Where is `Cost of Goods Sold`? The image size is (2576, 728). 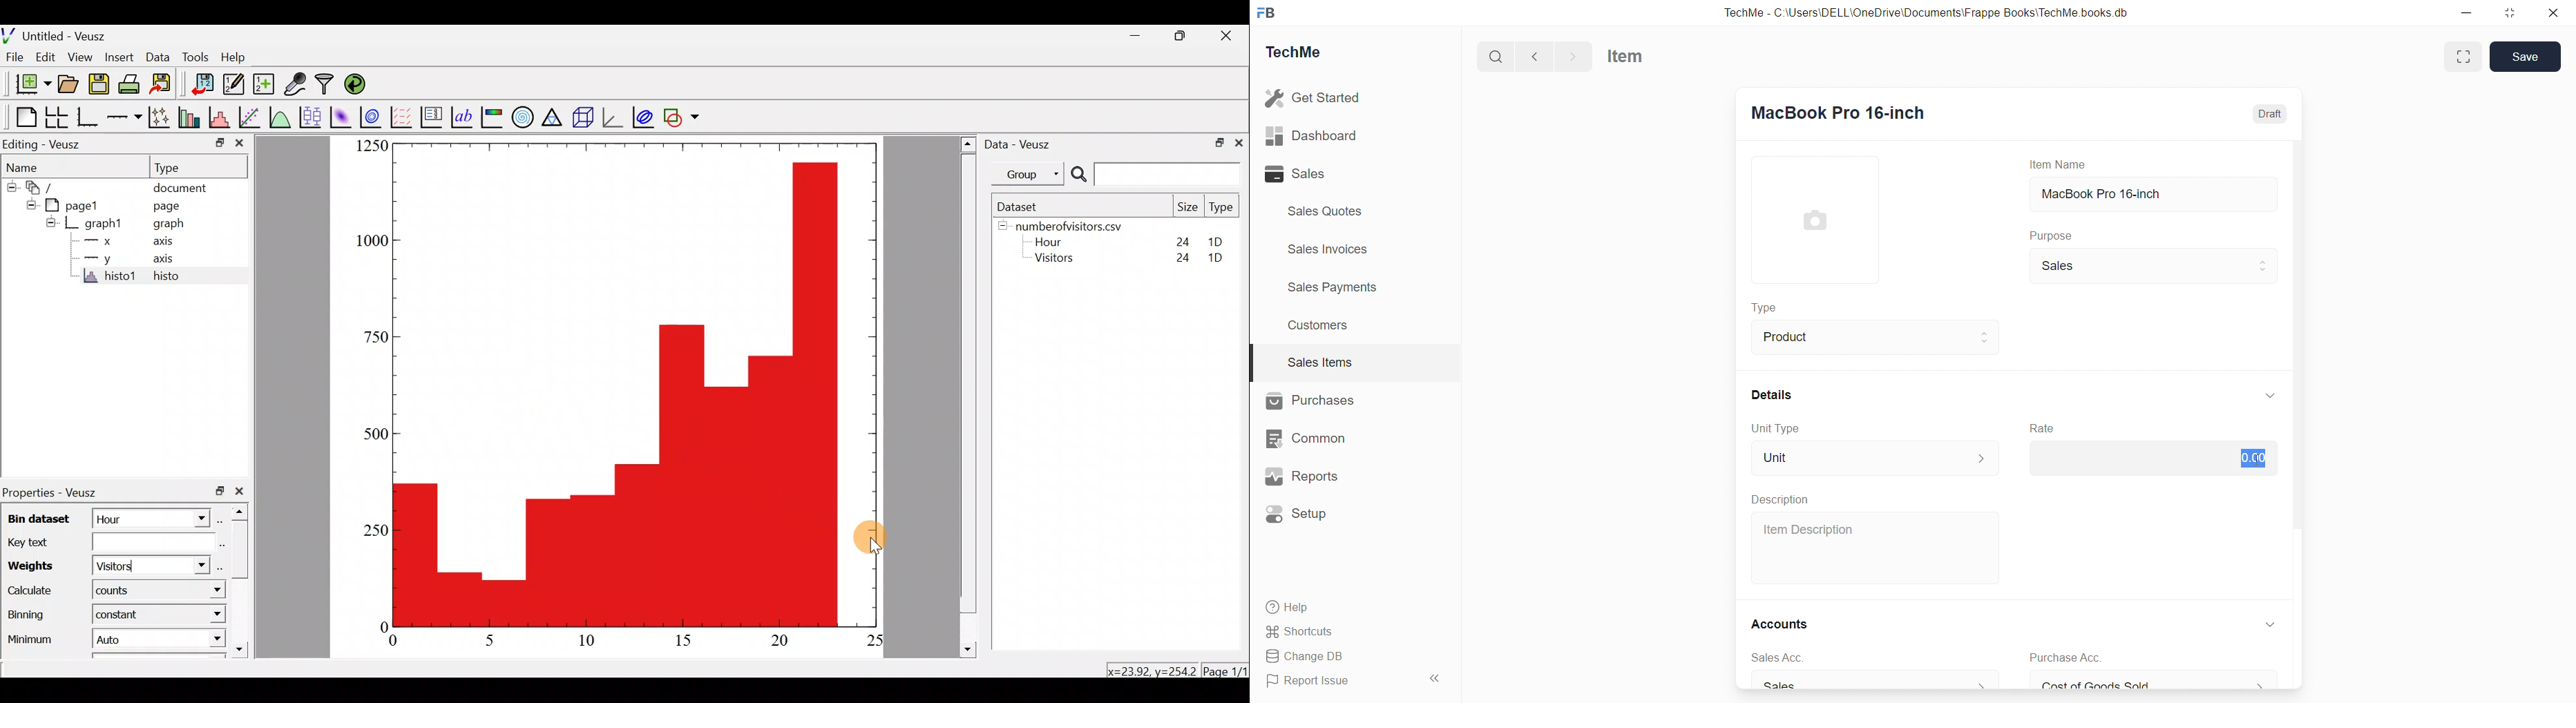 Cost of Goods Sold is located at coordinates (2156, 680).